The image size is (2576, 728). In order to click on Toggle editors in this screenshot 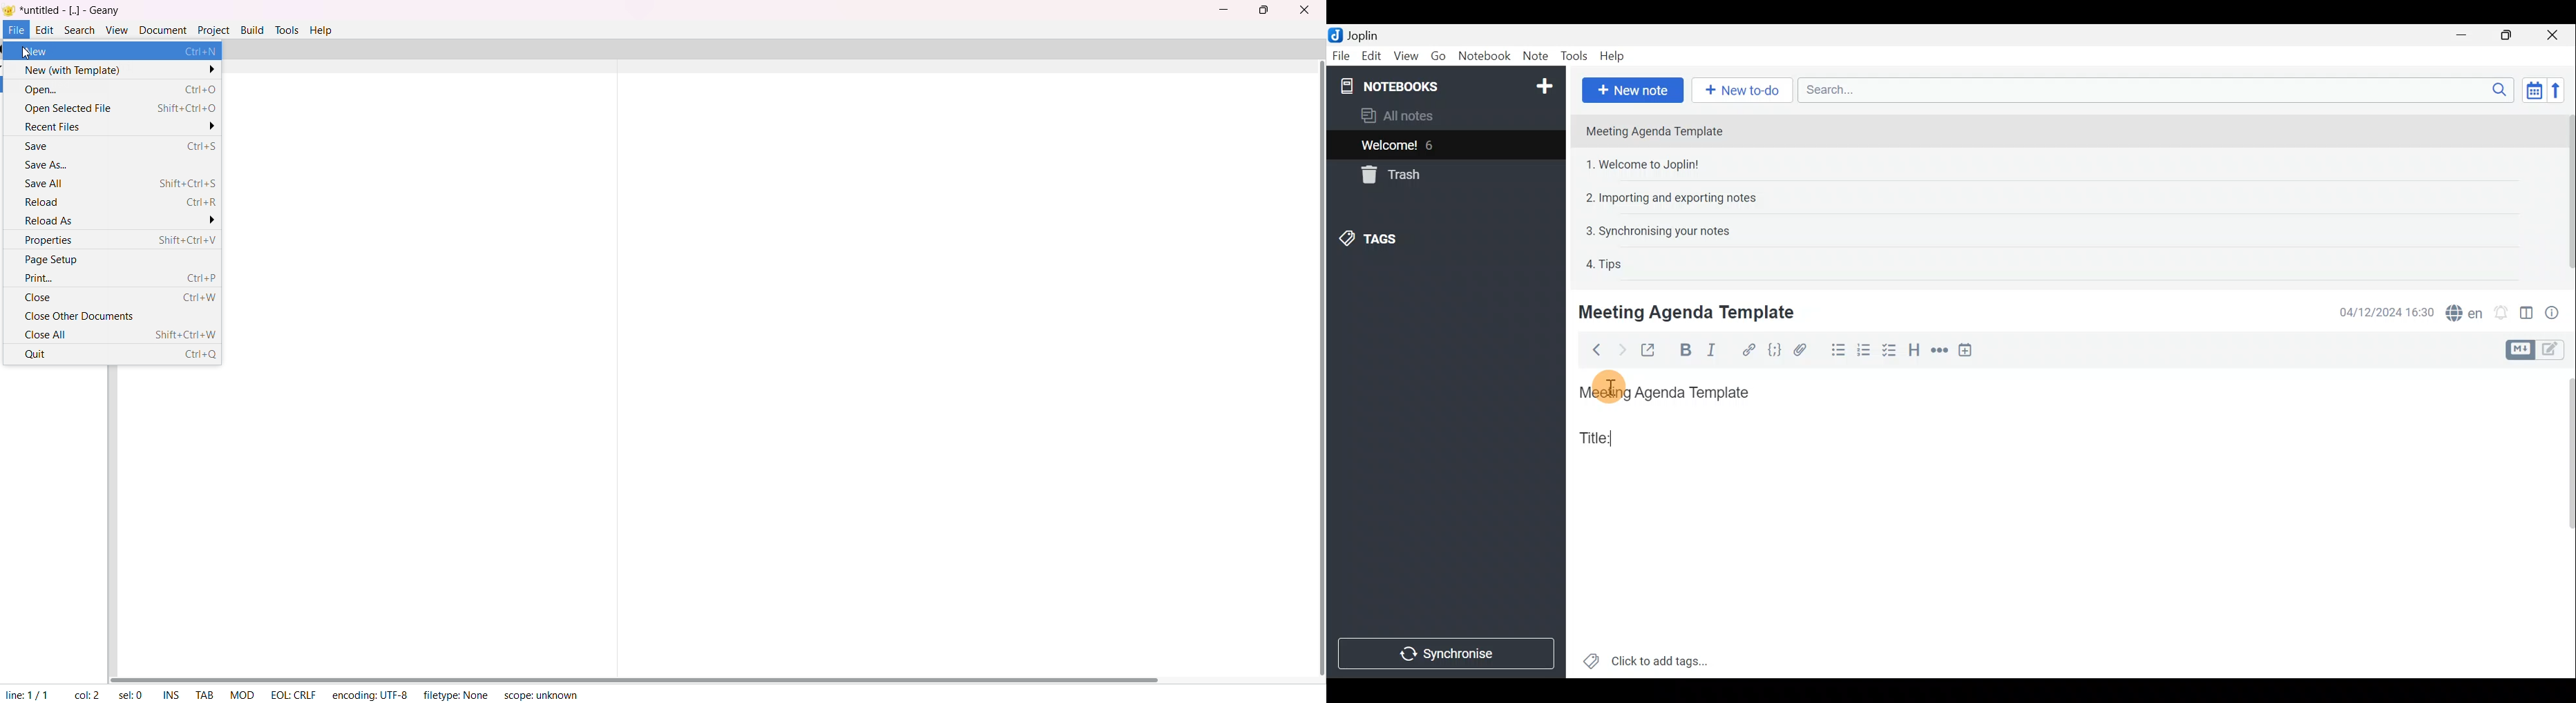, I will do `click(2519, 350)`.